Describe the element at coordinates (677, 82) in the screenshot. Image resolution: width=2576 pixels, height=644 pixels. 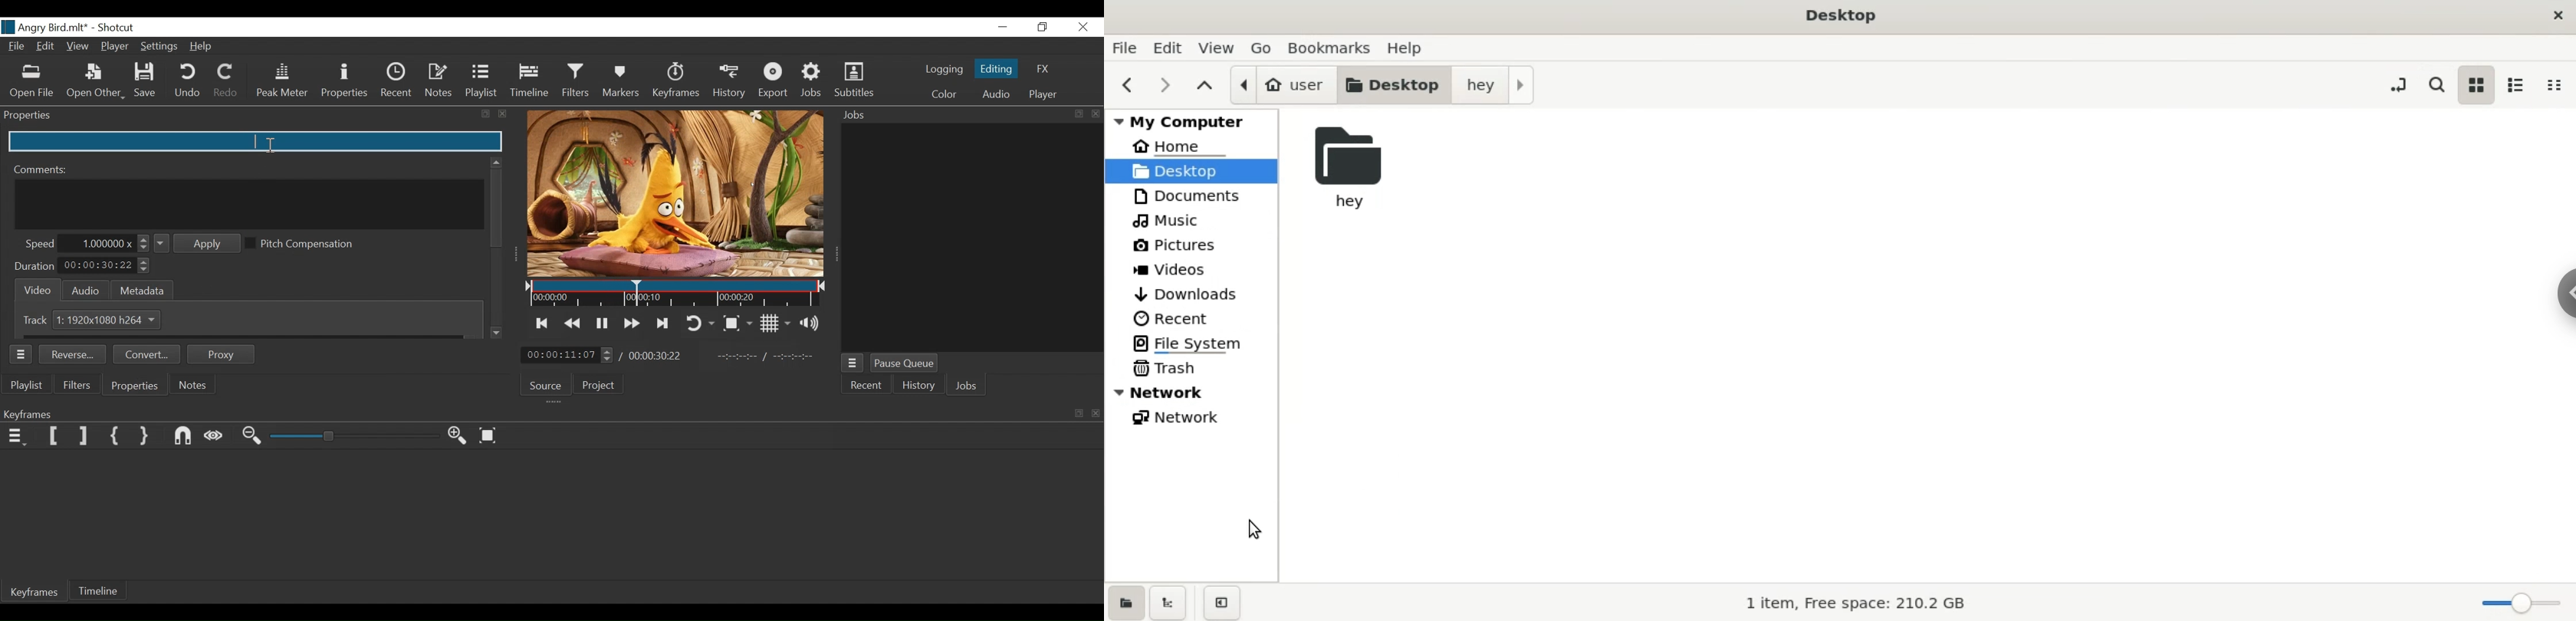
I see `Keyframe` at that location.